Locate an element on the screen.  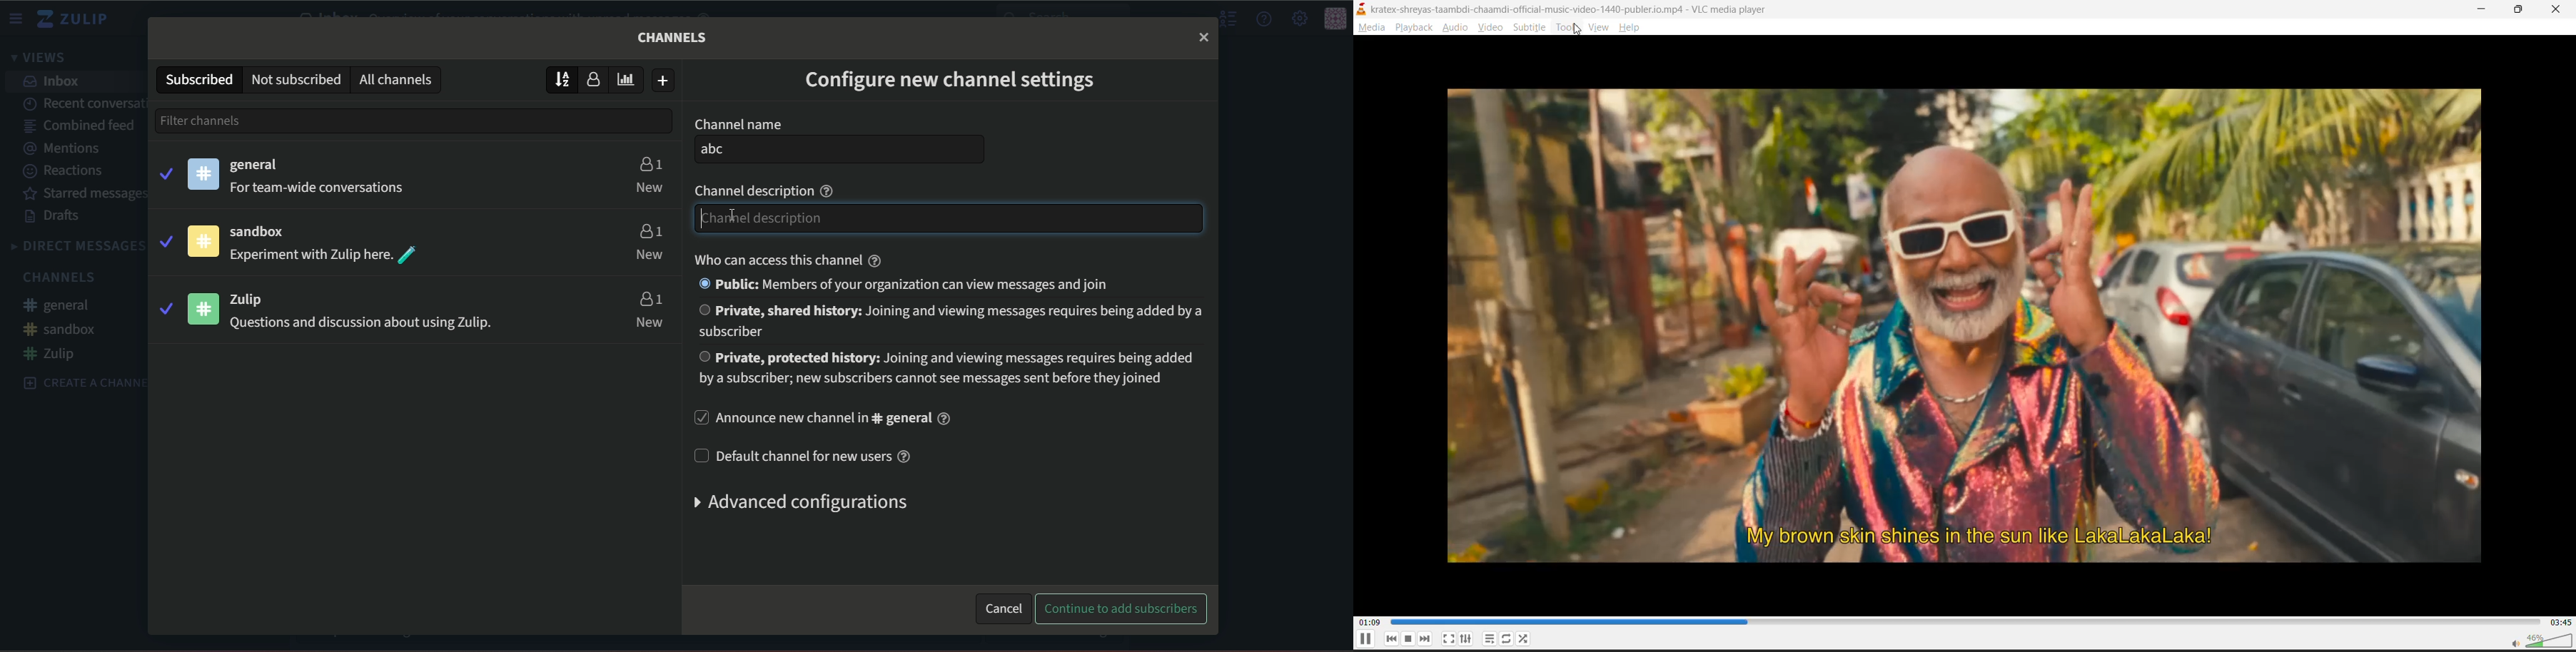
icon is located at coordinates (205, 308).